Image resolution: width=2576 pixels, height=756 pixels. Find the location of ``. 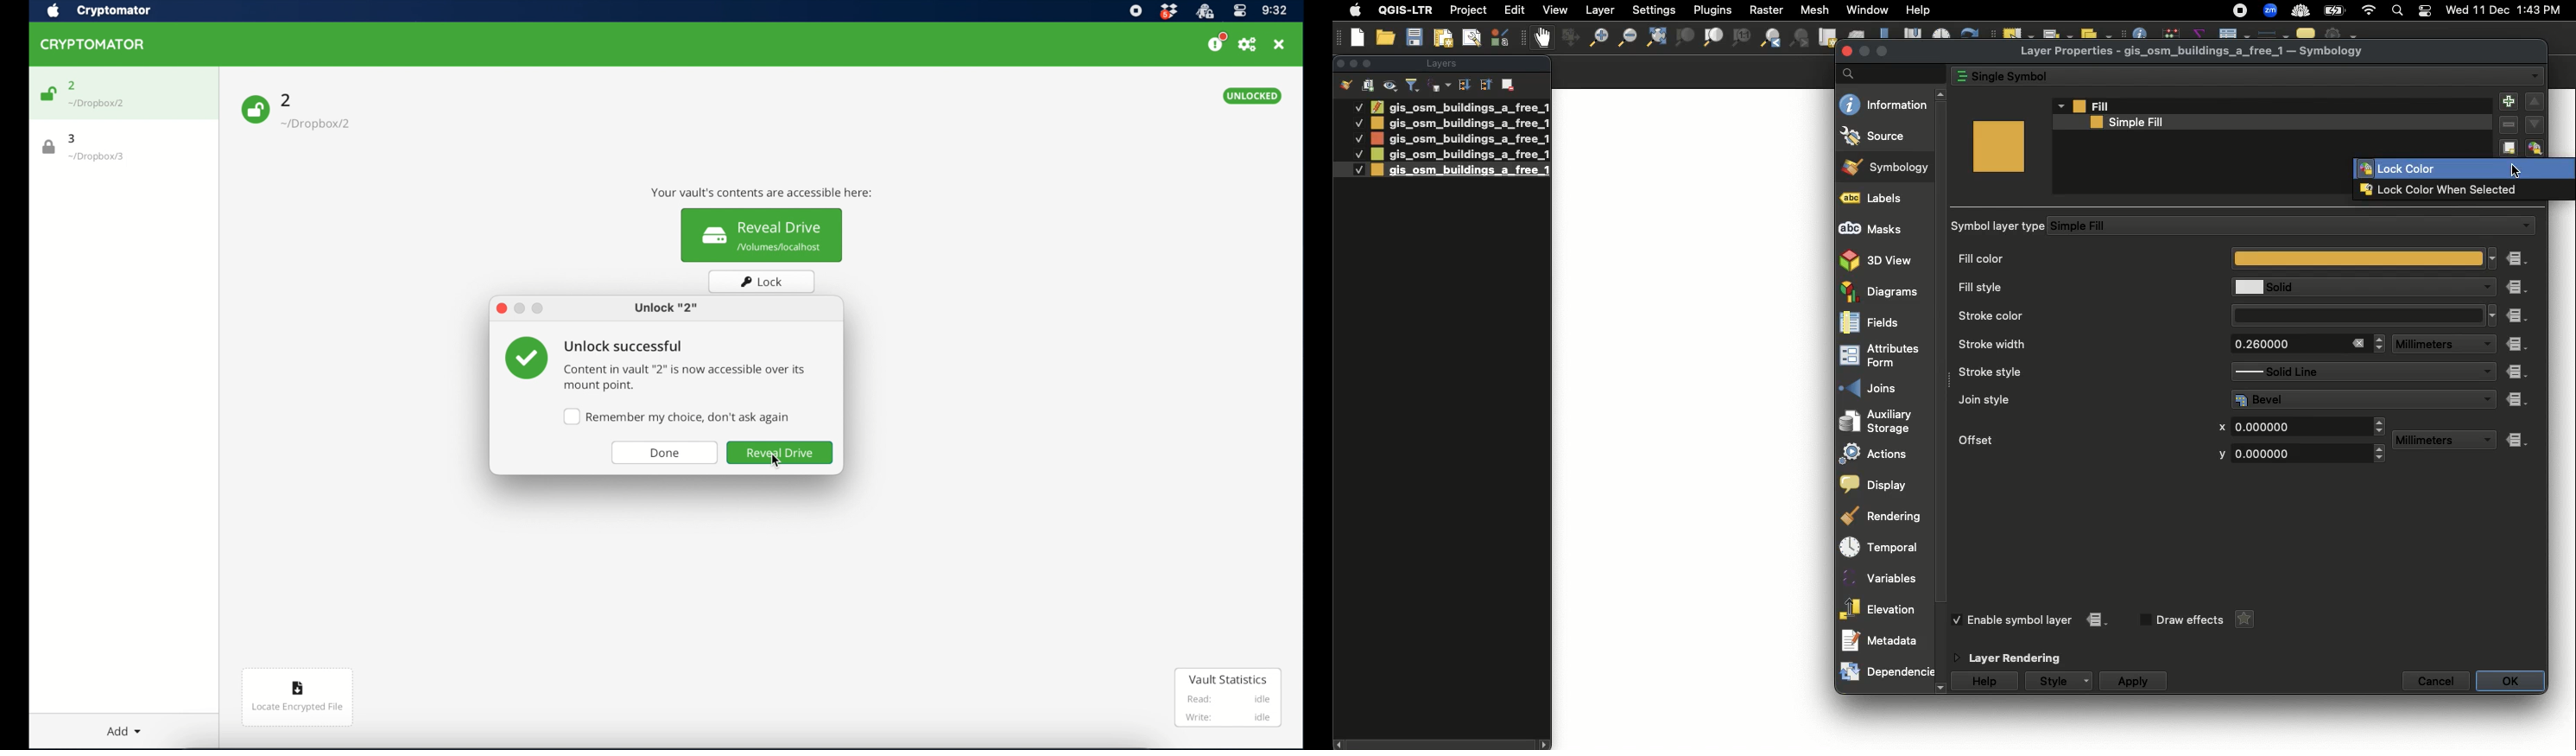

 is located at coordinates (2518, 439).